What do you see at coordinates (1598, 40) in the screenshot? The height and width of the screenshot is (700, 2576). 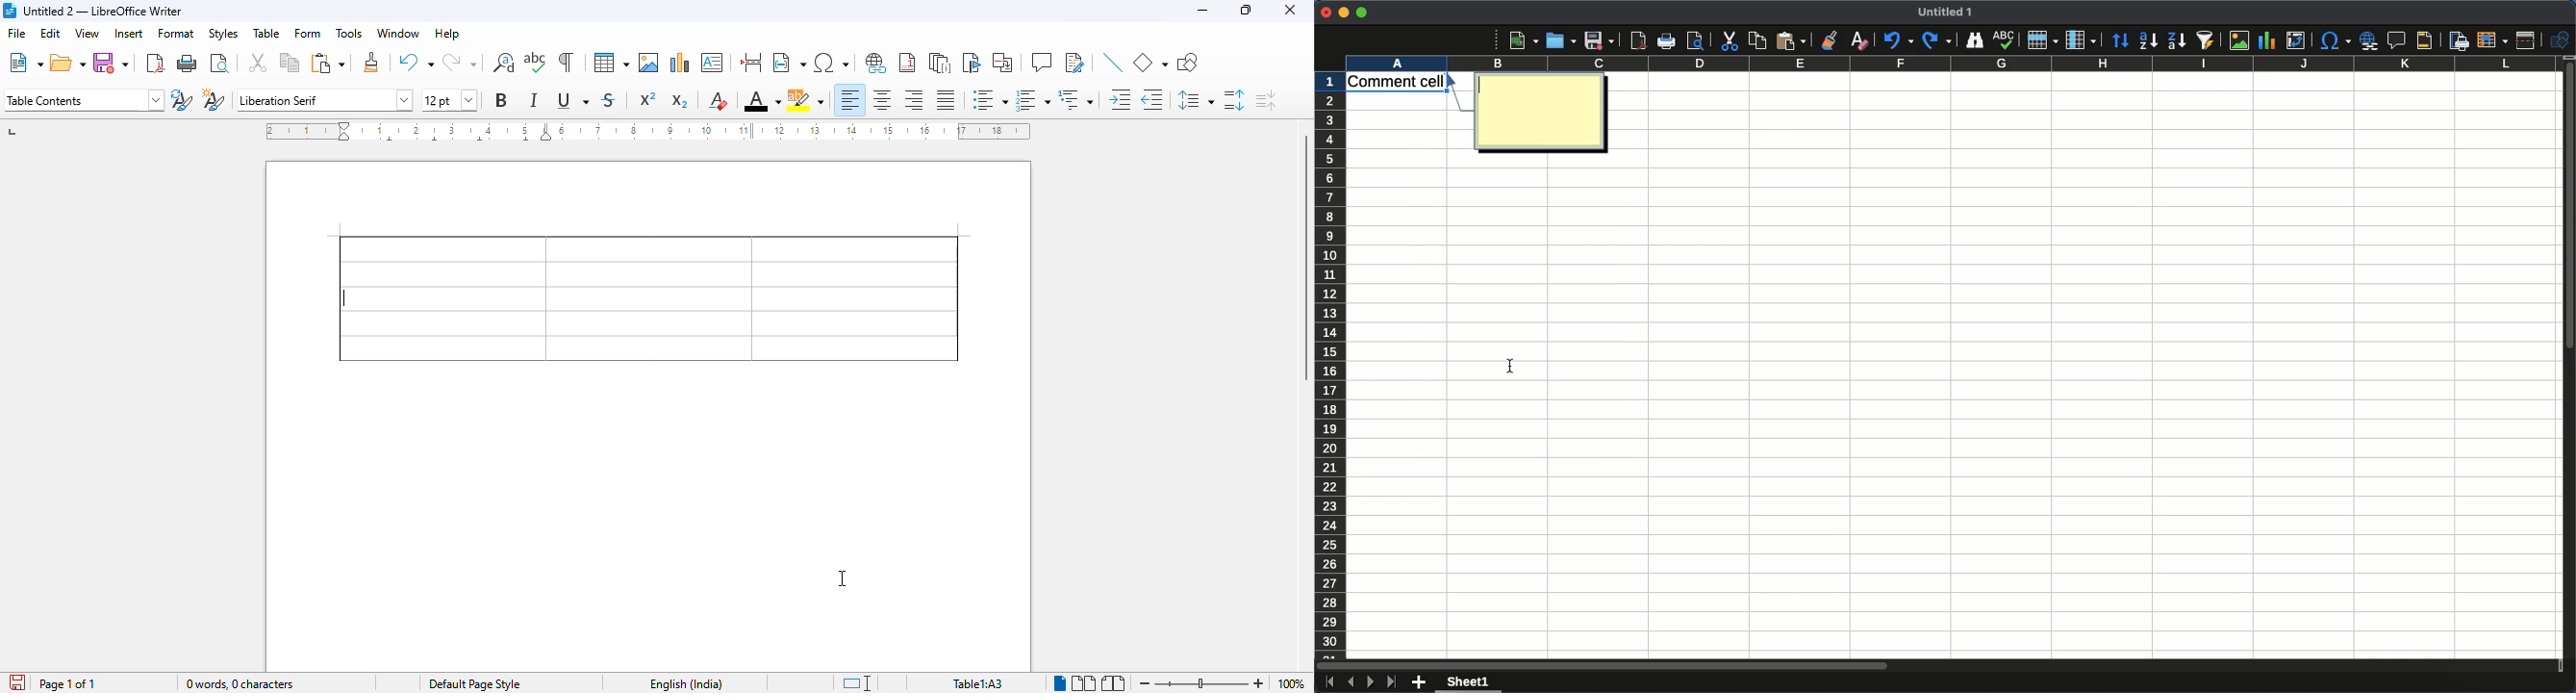 I see `Save` at bounding box center [1598, 40].